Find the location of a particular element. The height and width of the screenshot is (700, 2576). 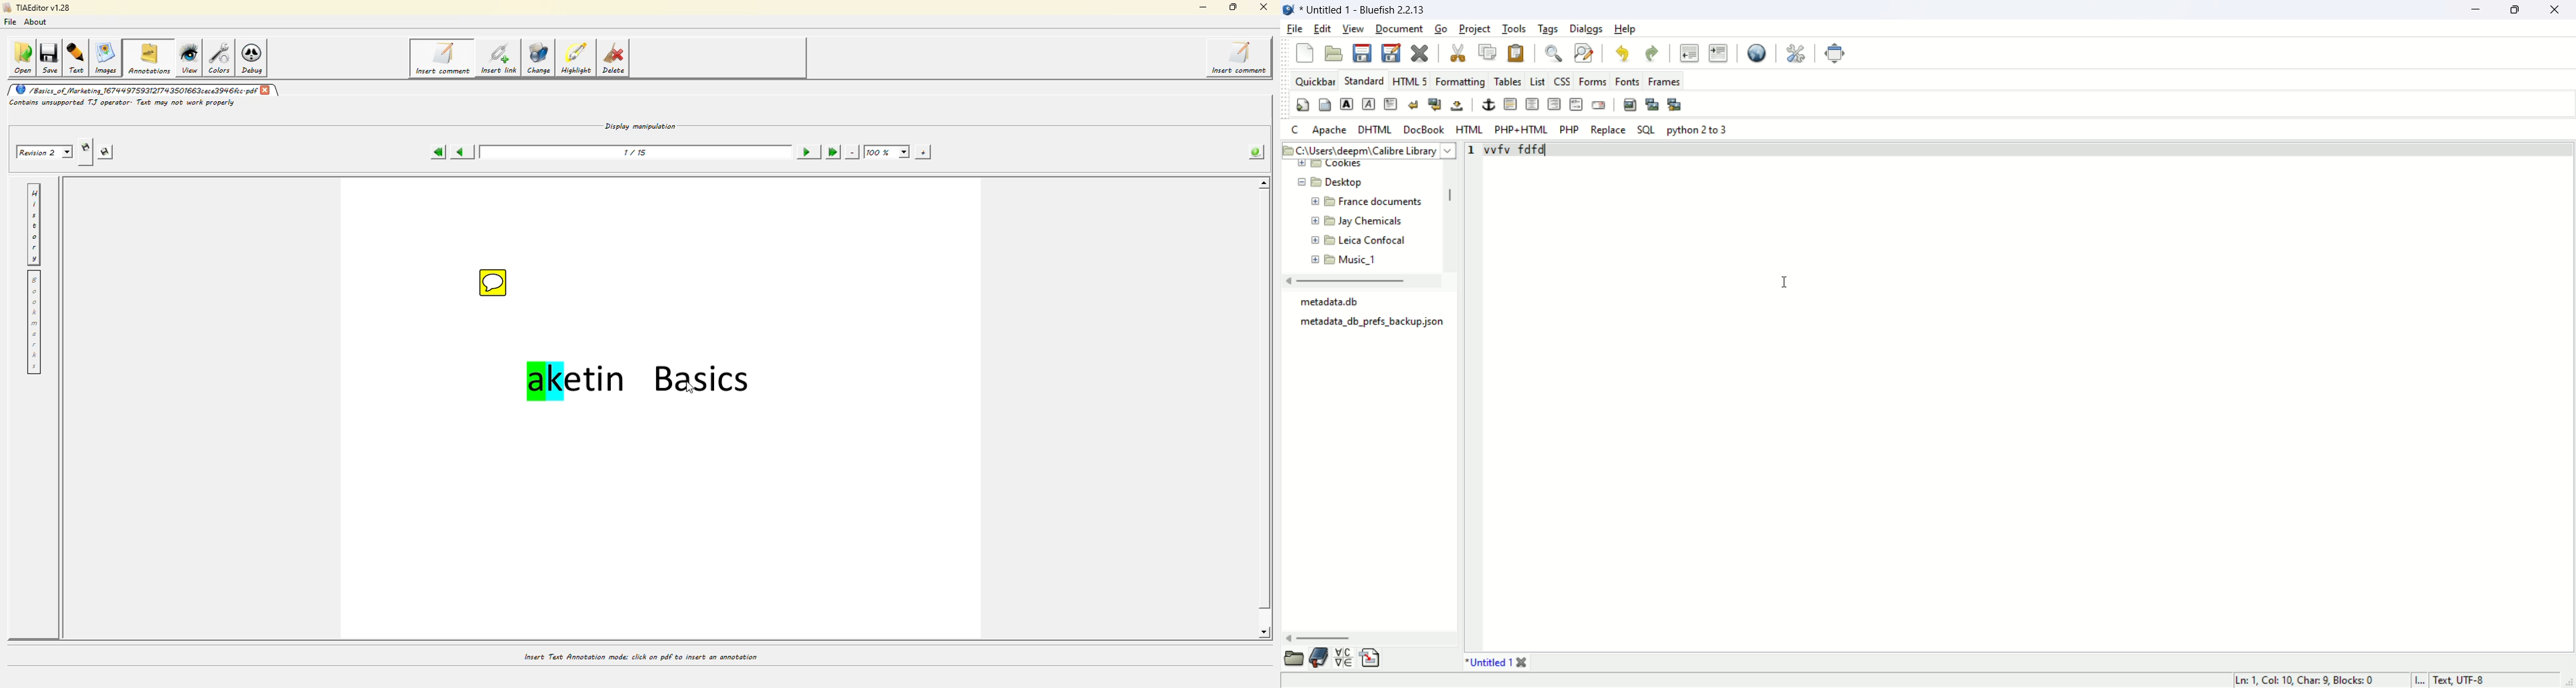

replace is located at coordinates (1607, 130).